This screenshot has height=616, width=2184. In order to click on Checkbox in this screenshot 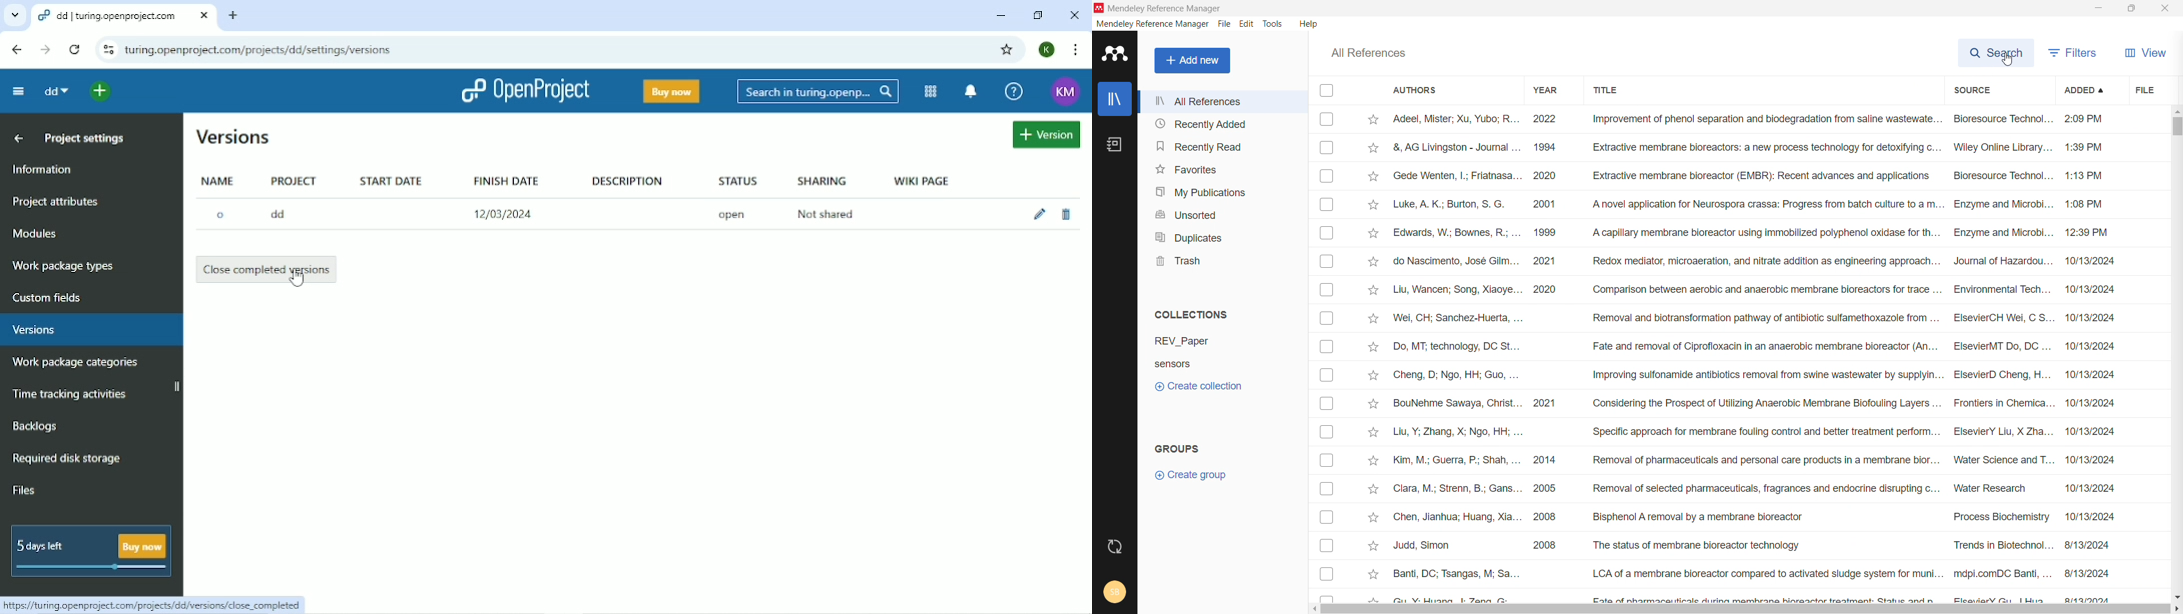, I will do `click(1327, 406)`.